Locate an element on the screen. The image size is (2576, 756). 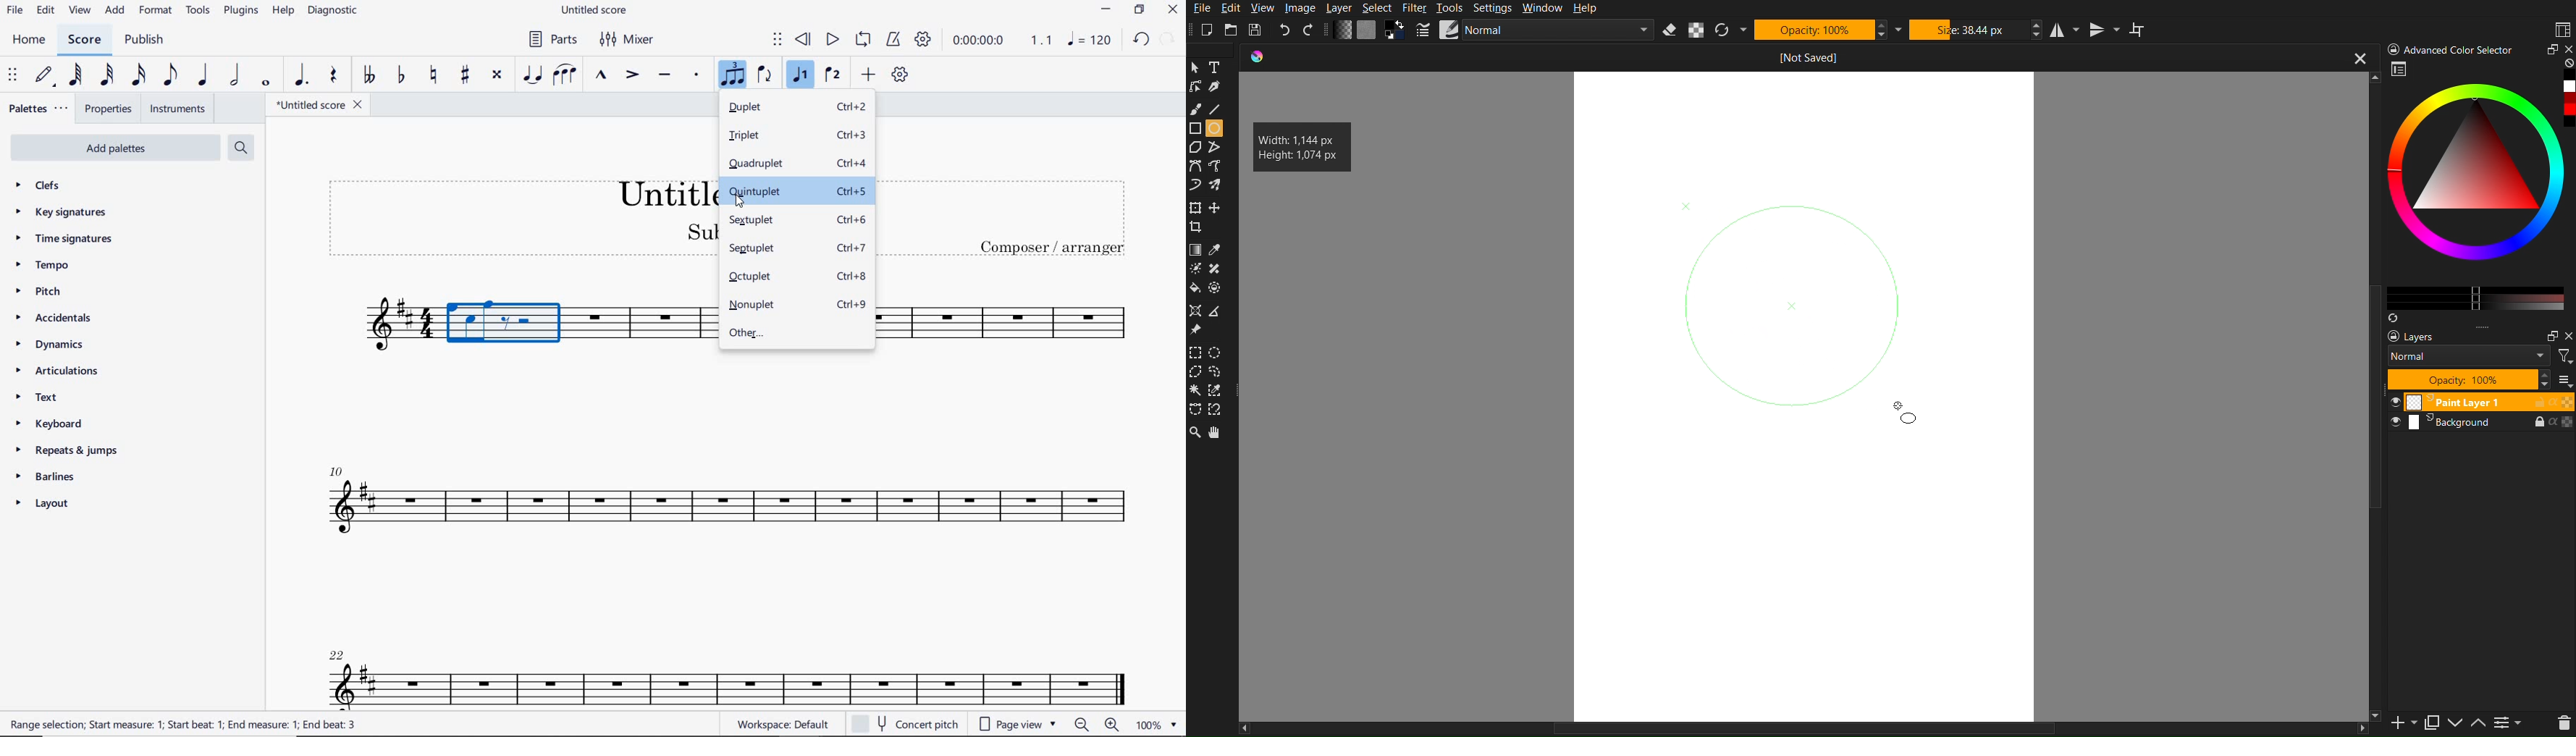
64TH NOTE is located at coordinates (76, 74).